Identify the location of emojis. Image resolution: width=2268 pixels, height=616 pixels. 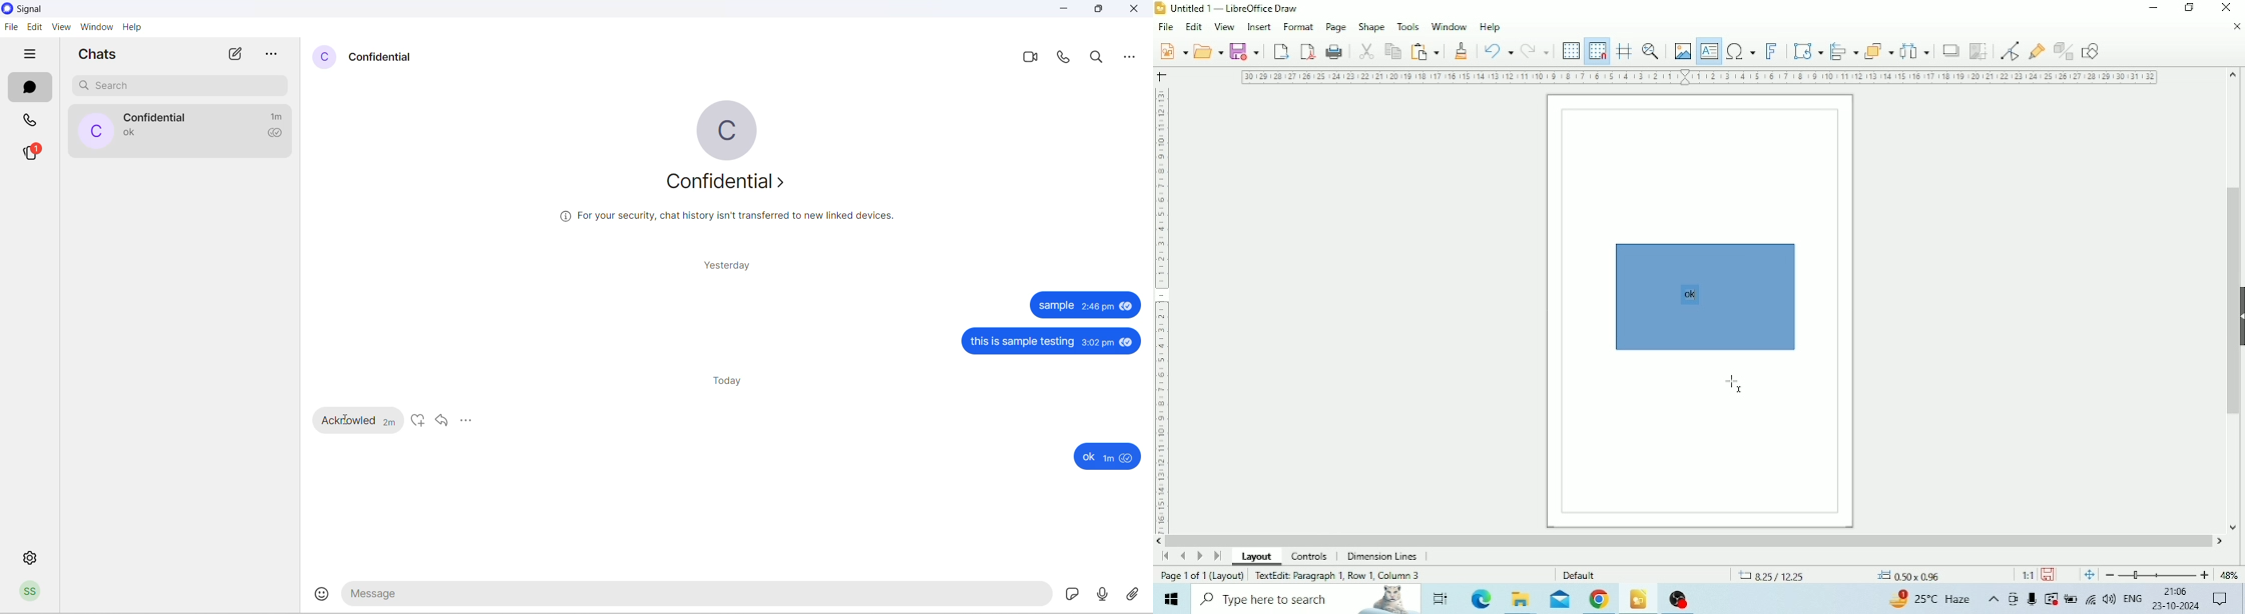
(318, 595).